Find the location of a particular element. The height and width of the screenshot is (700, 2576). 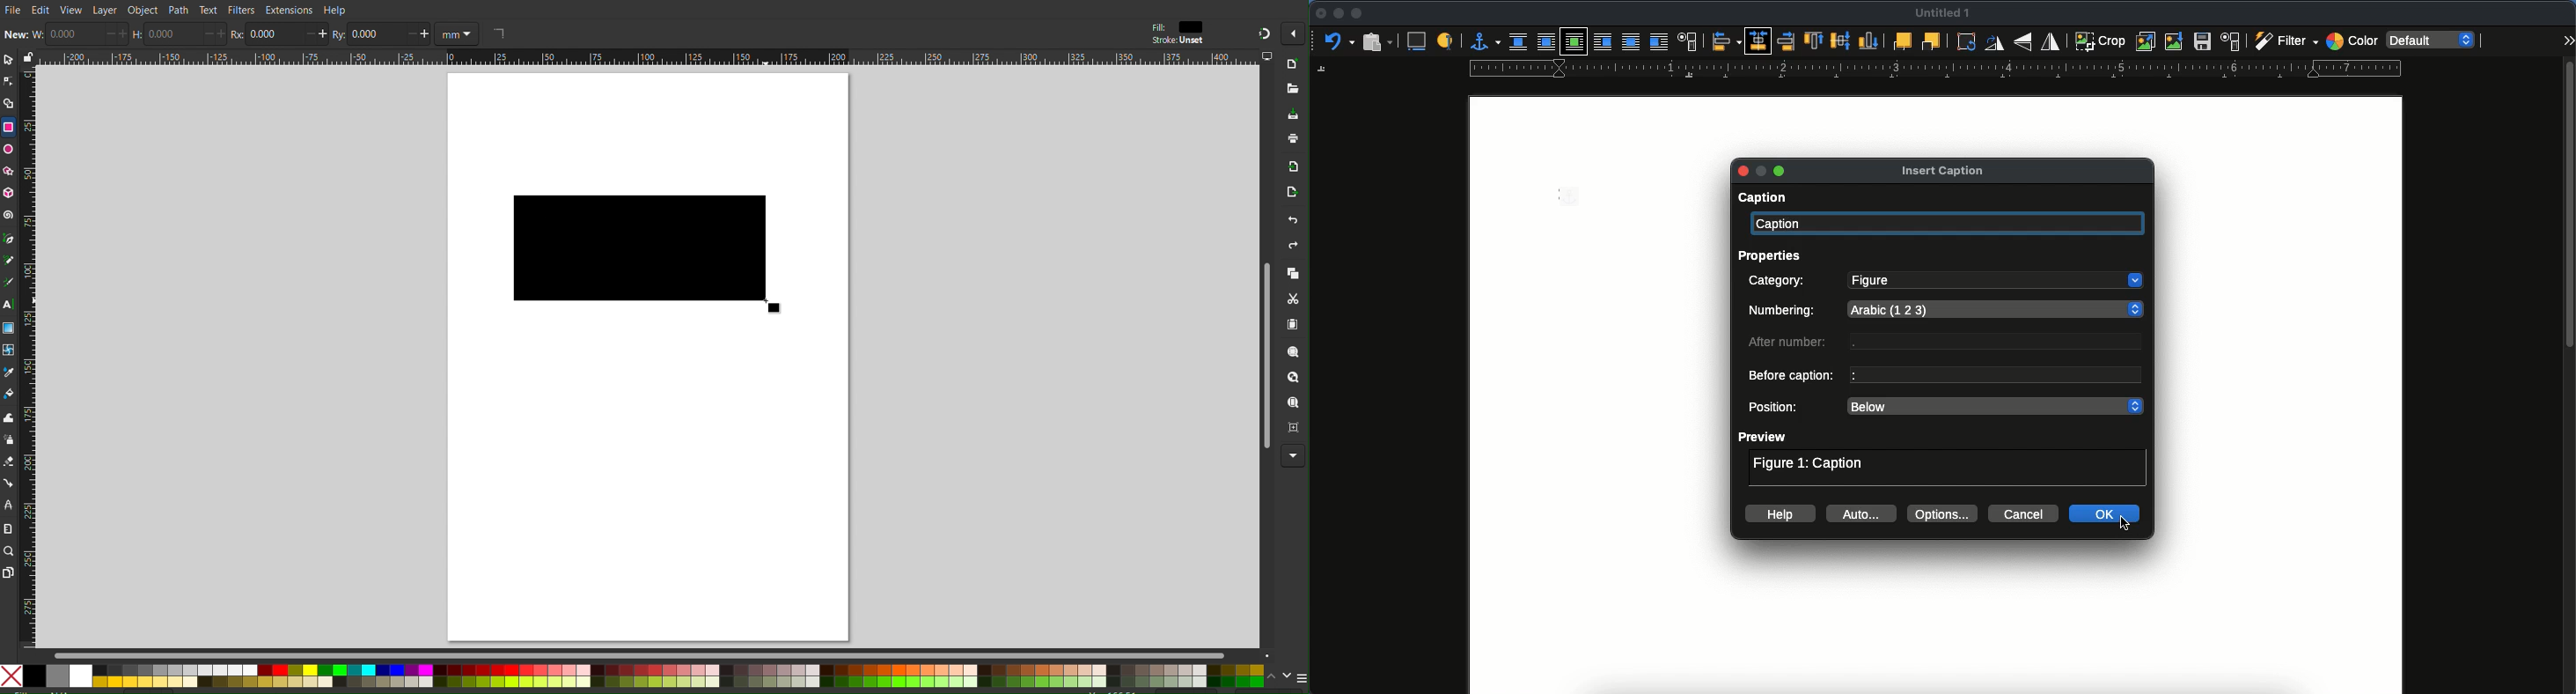

Spray Tool is located at coordinates (8, 442).